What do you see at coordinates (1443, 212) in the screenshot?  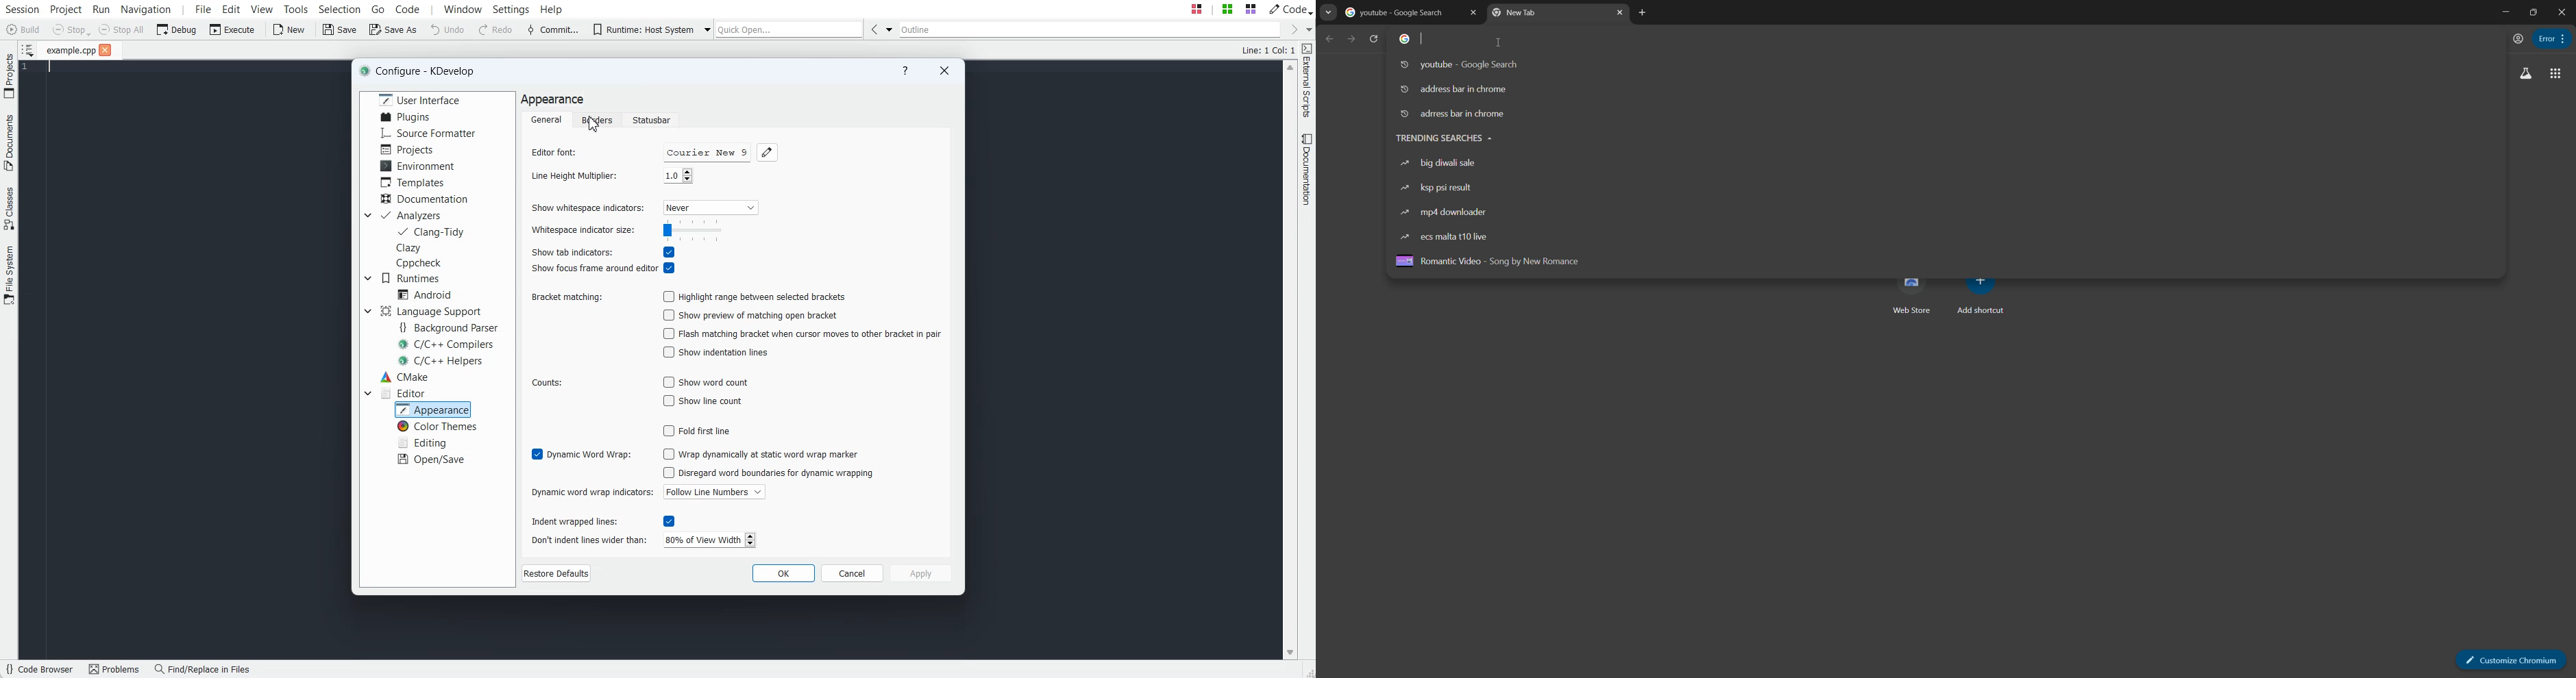 I see `mp4 downloader` at bounding box center [1443, 212].